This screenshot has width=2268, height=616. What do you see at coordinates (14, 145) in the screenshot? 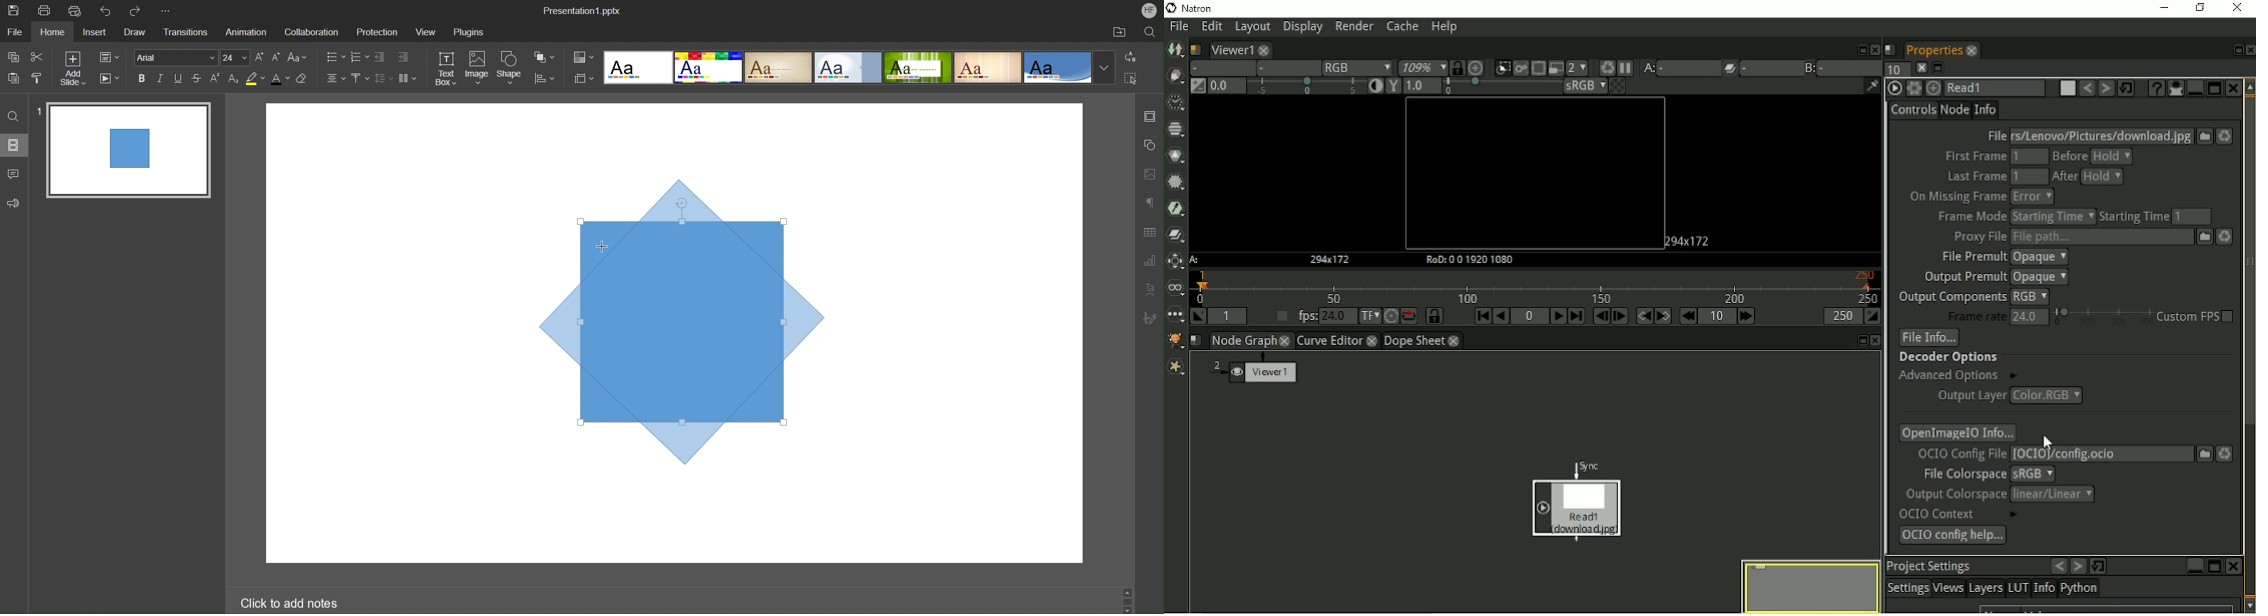
I see `Slides` at bounding box center [14, 145].